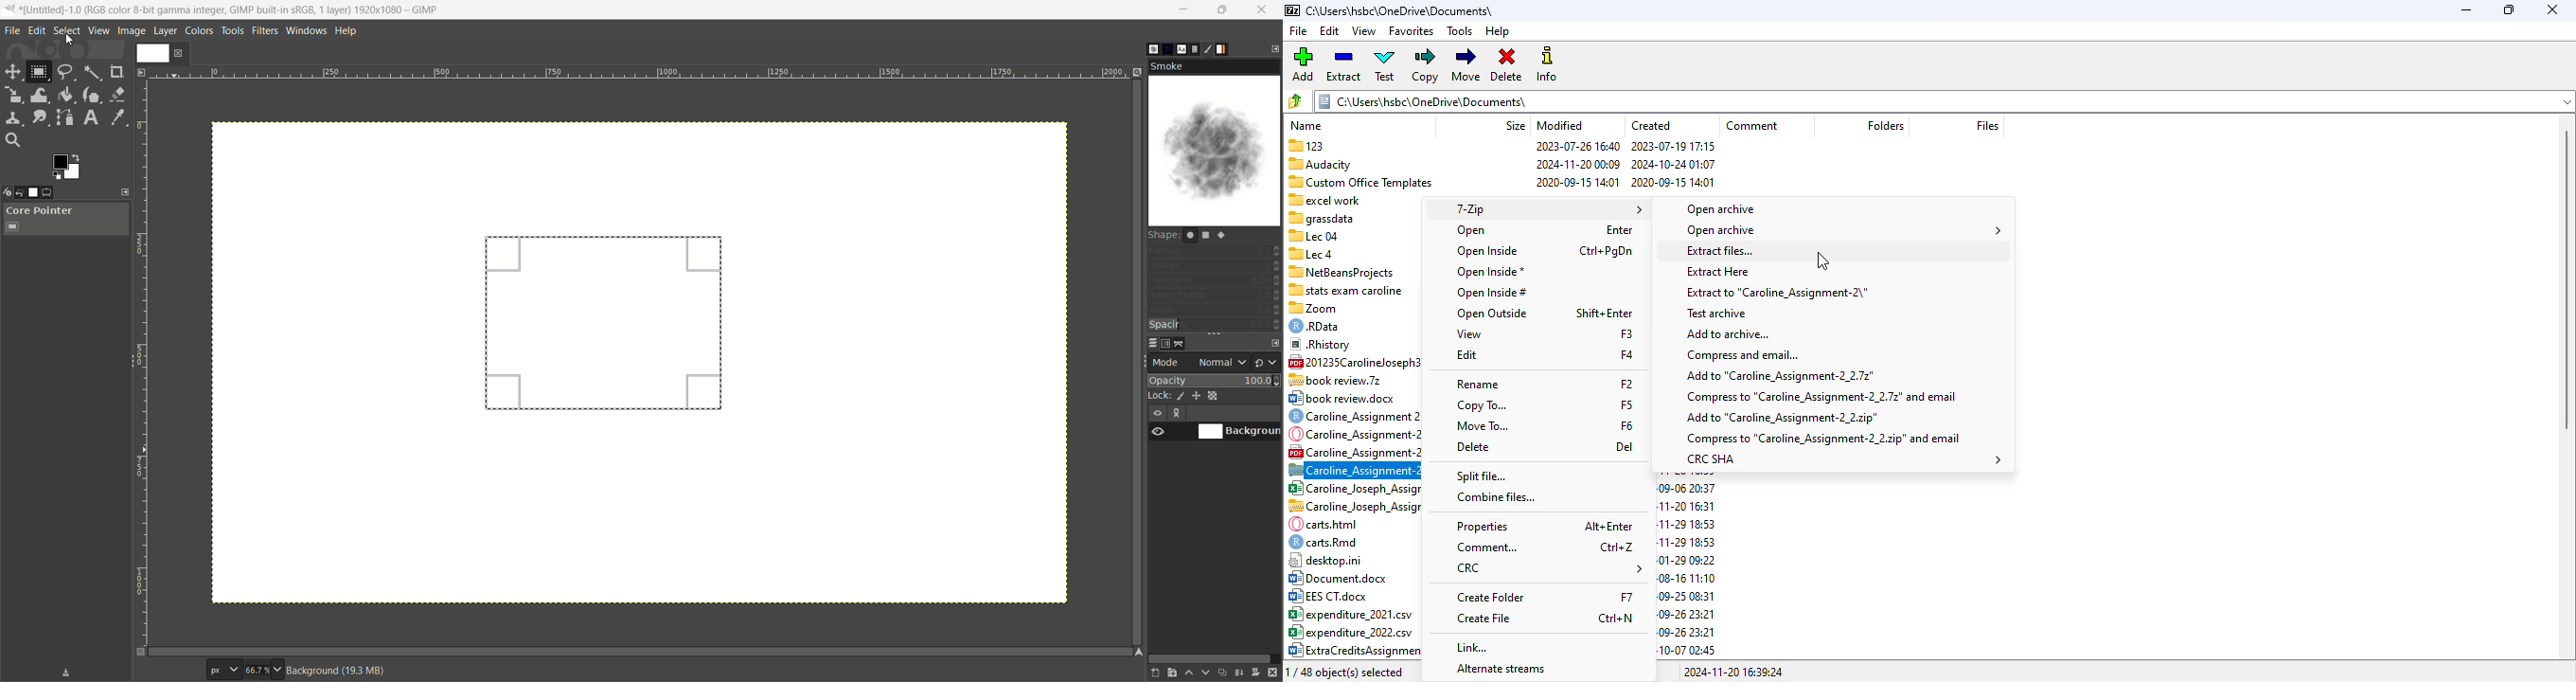 This screenshot has width=2576, height=700. What do you see at coordinates (132, 32) in the screenshot?
I see `image` at bounding box center [132, 32].